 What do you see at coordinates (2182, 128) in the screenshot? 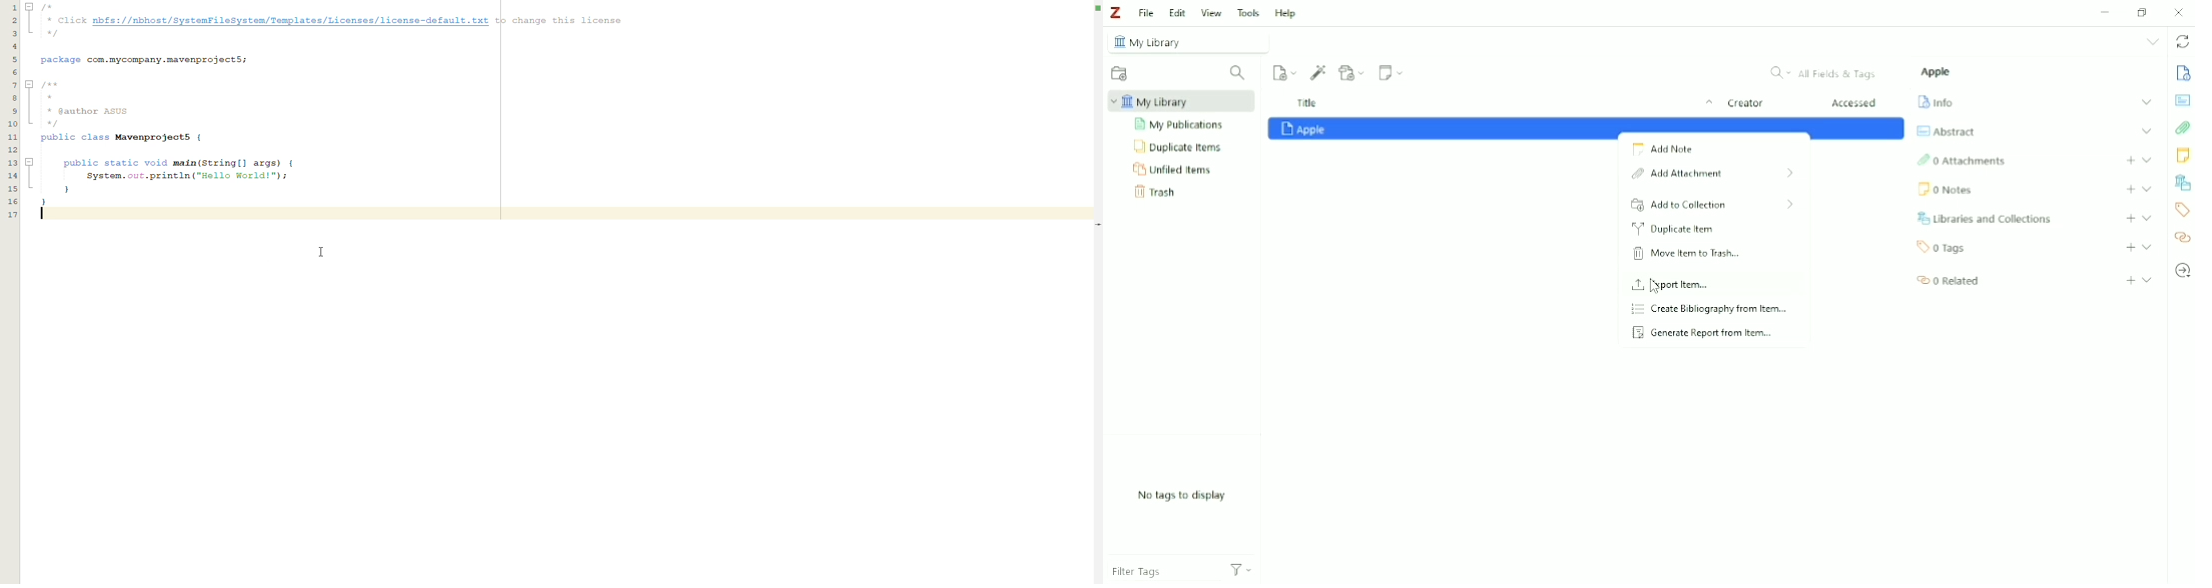
I see `Attachments` at bounding box center [2182, 128].